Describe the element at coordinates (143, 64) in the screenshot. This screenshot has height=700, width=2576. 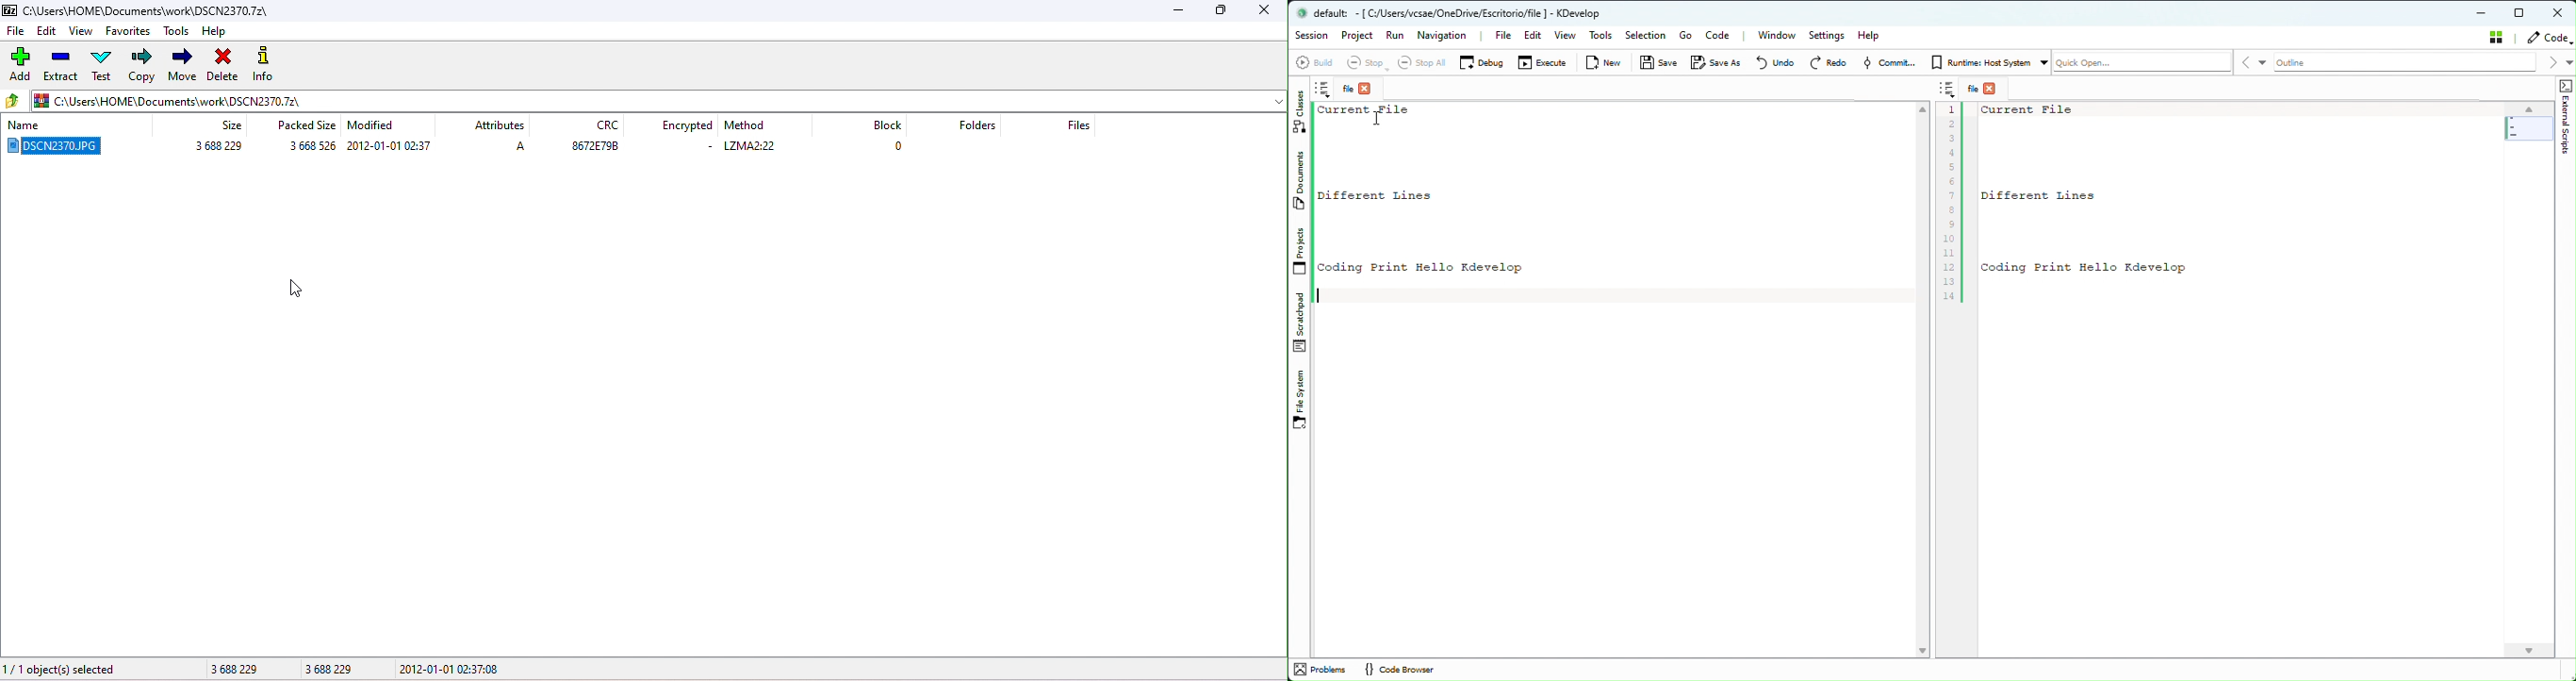
I see `copy` at that location.